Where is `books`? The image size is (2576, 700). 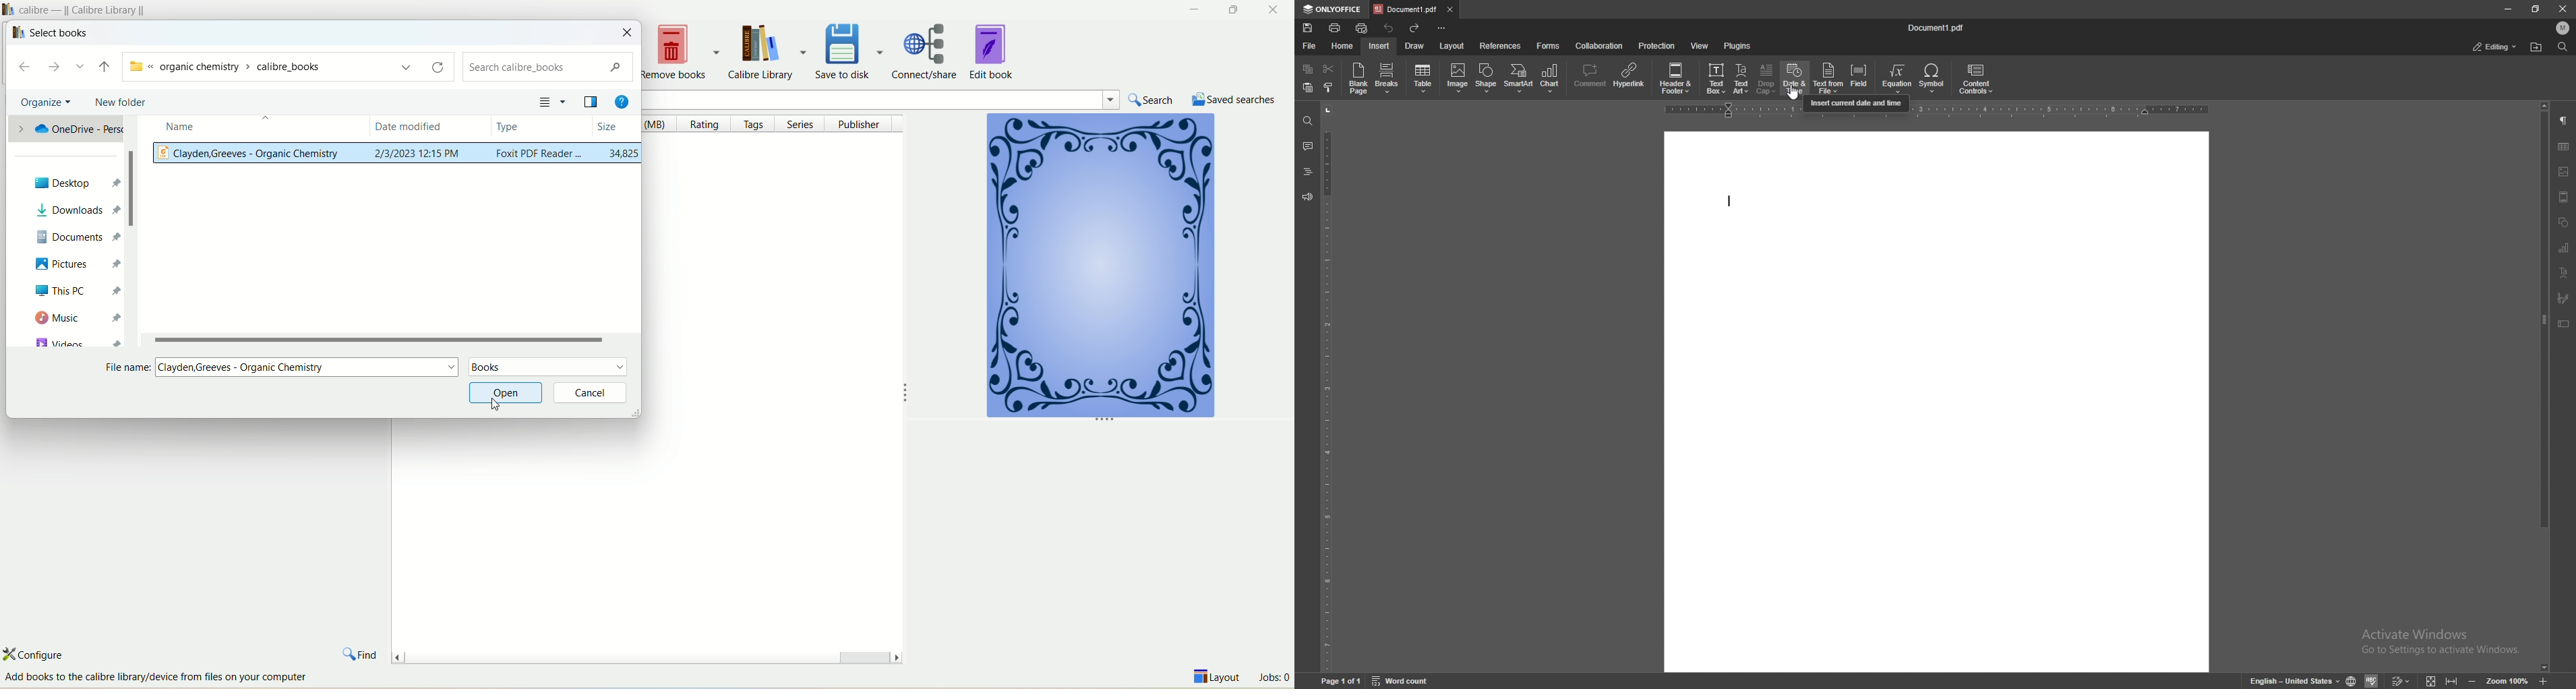
books is located at coordinates (547, 367).